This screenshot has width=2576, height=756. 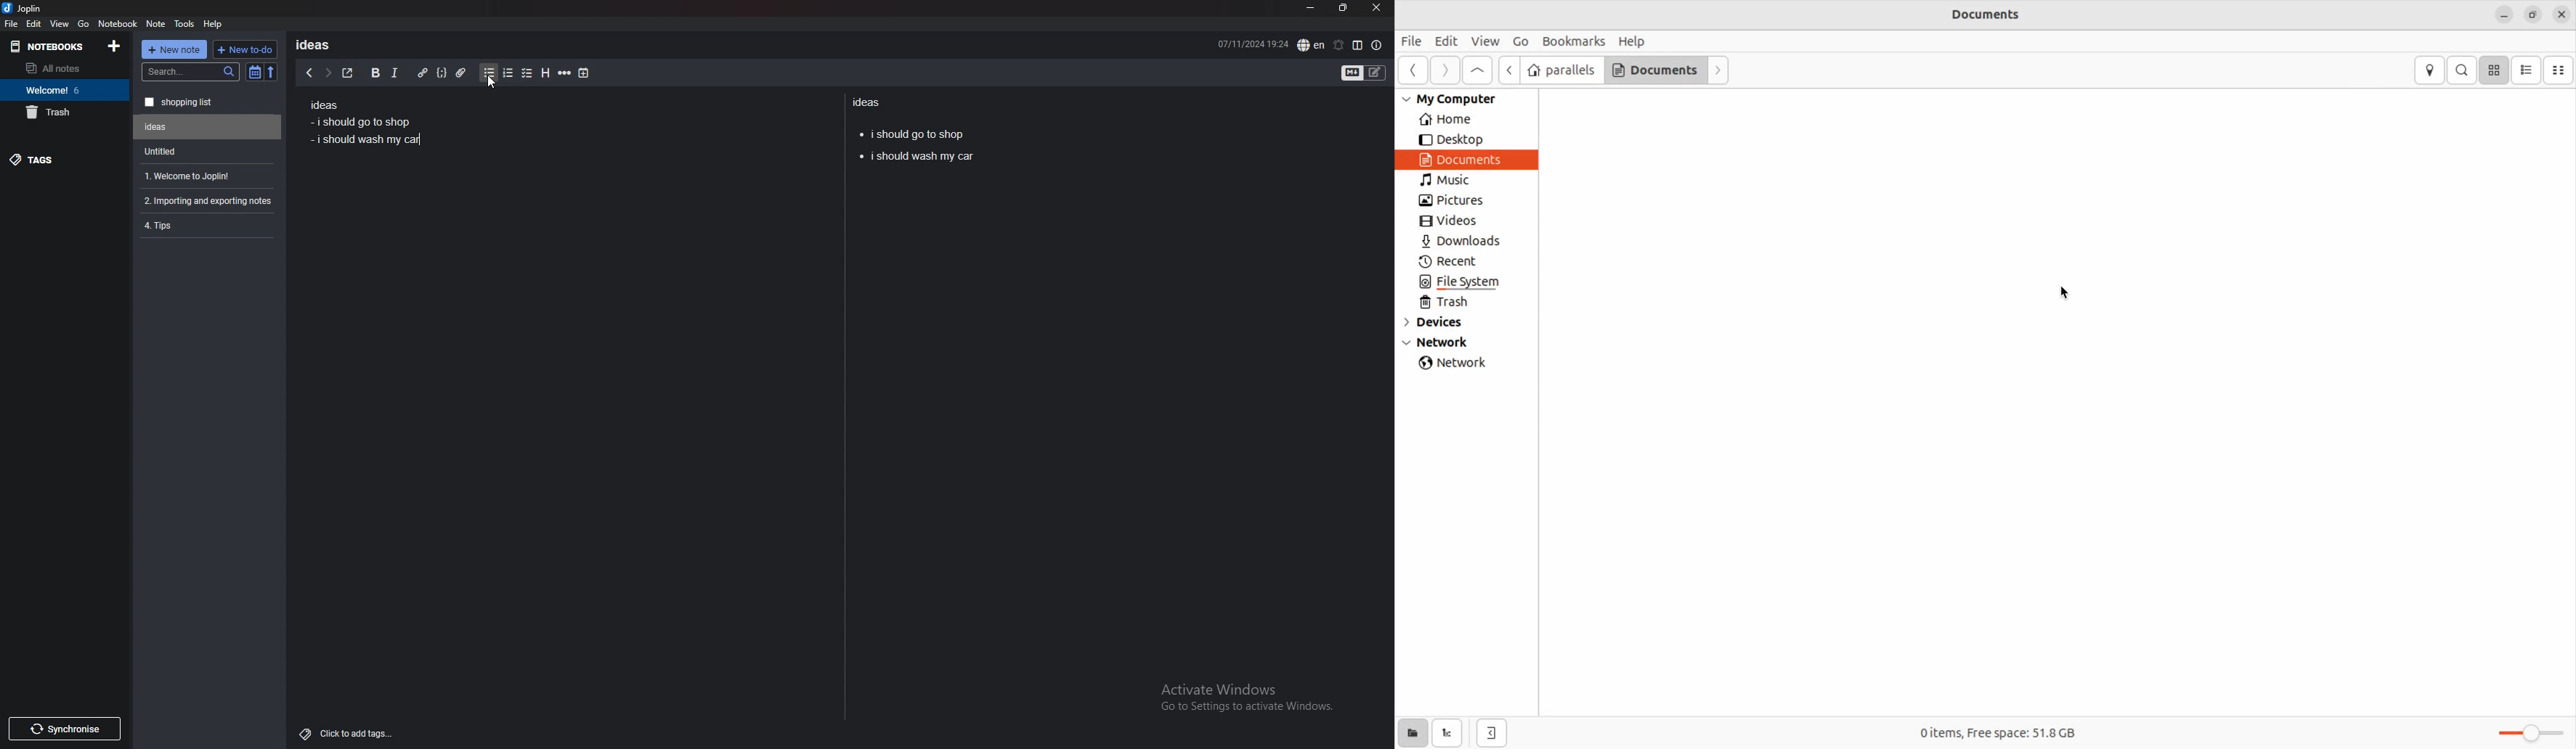 What do you see at coordinates (441, 73) in the screenshot?
I see `code` at bounding box center [441, 73].